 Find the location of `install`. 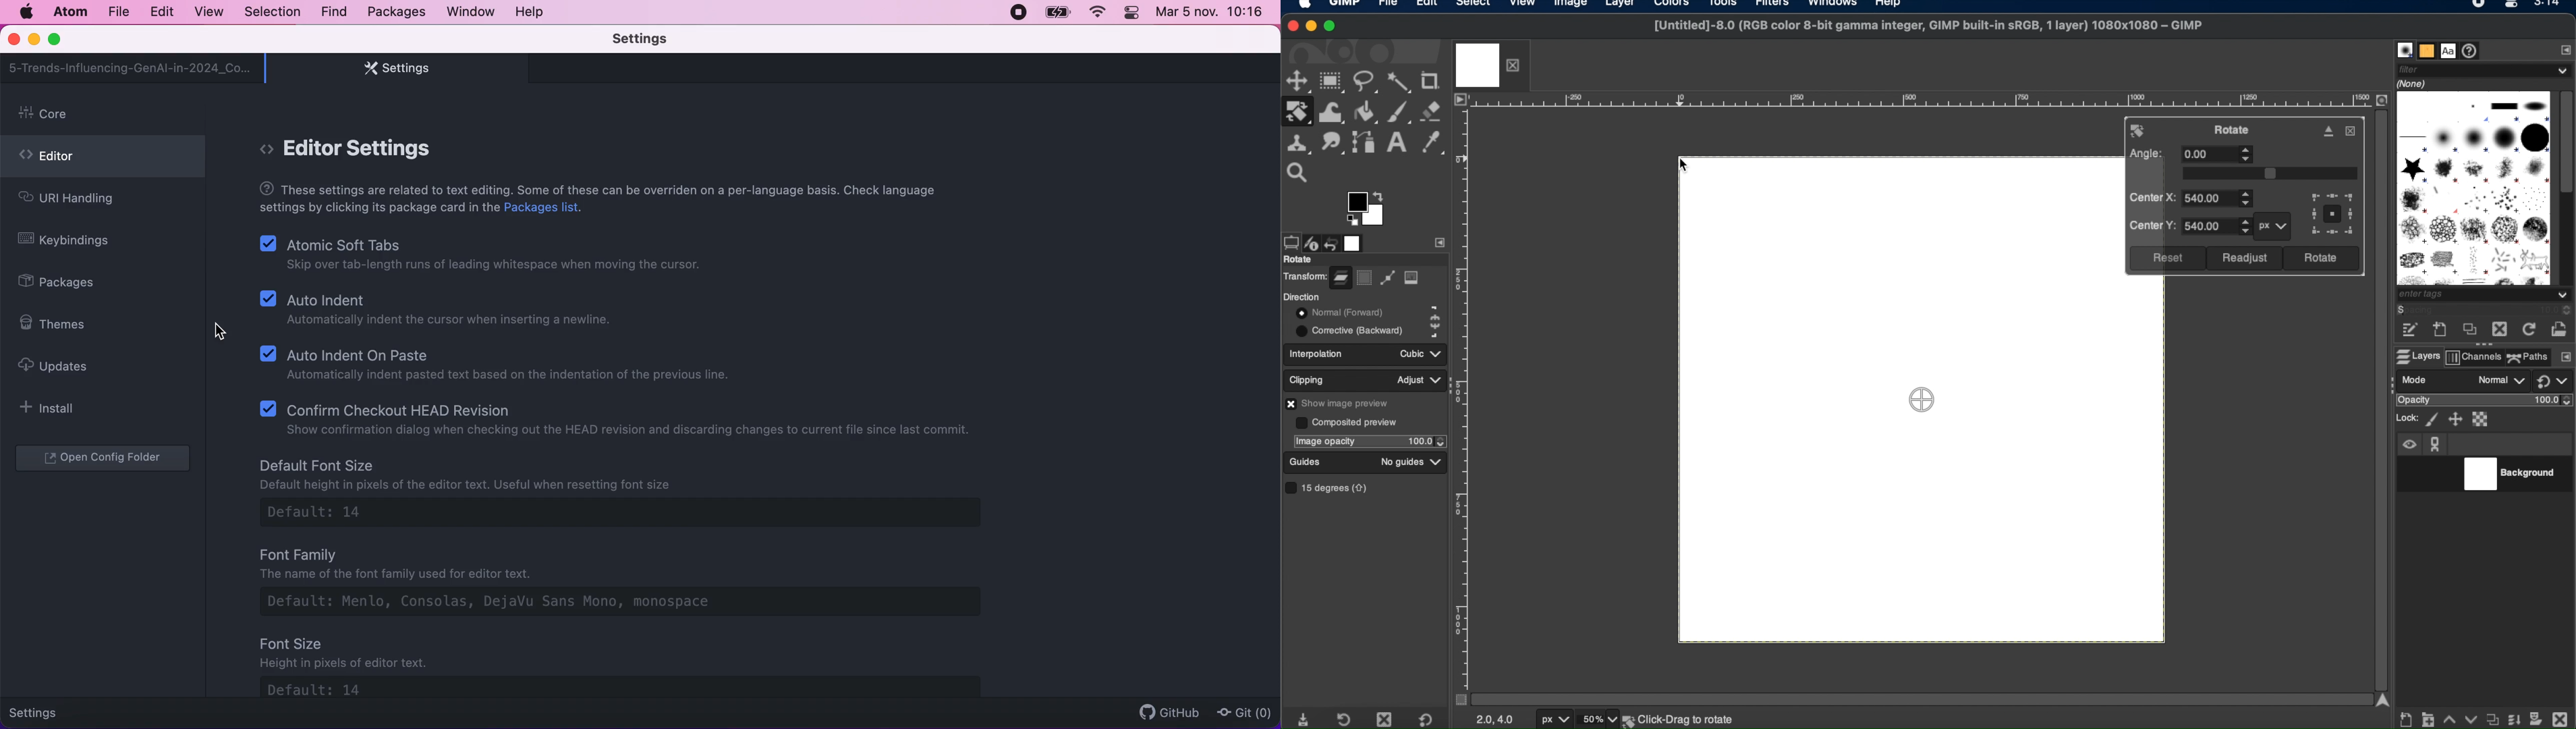

install is located at coordinates (53, 408).